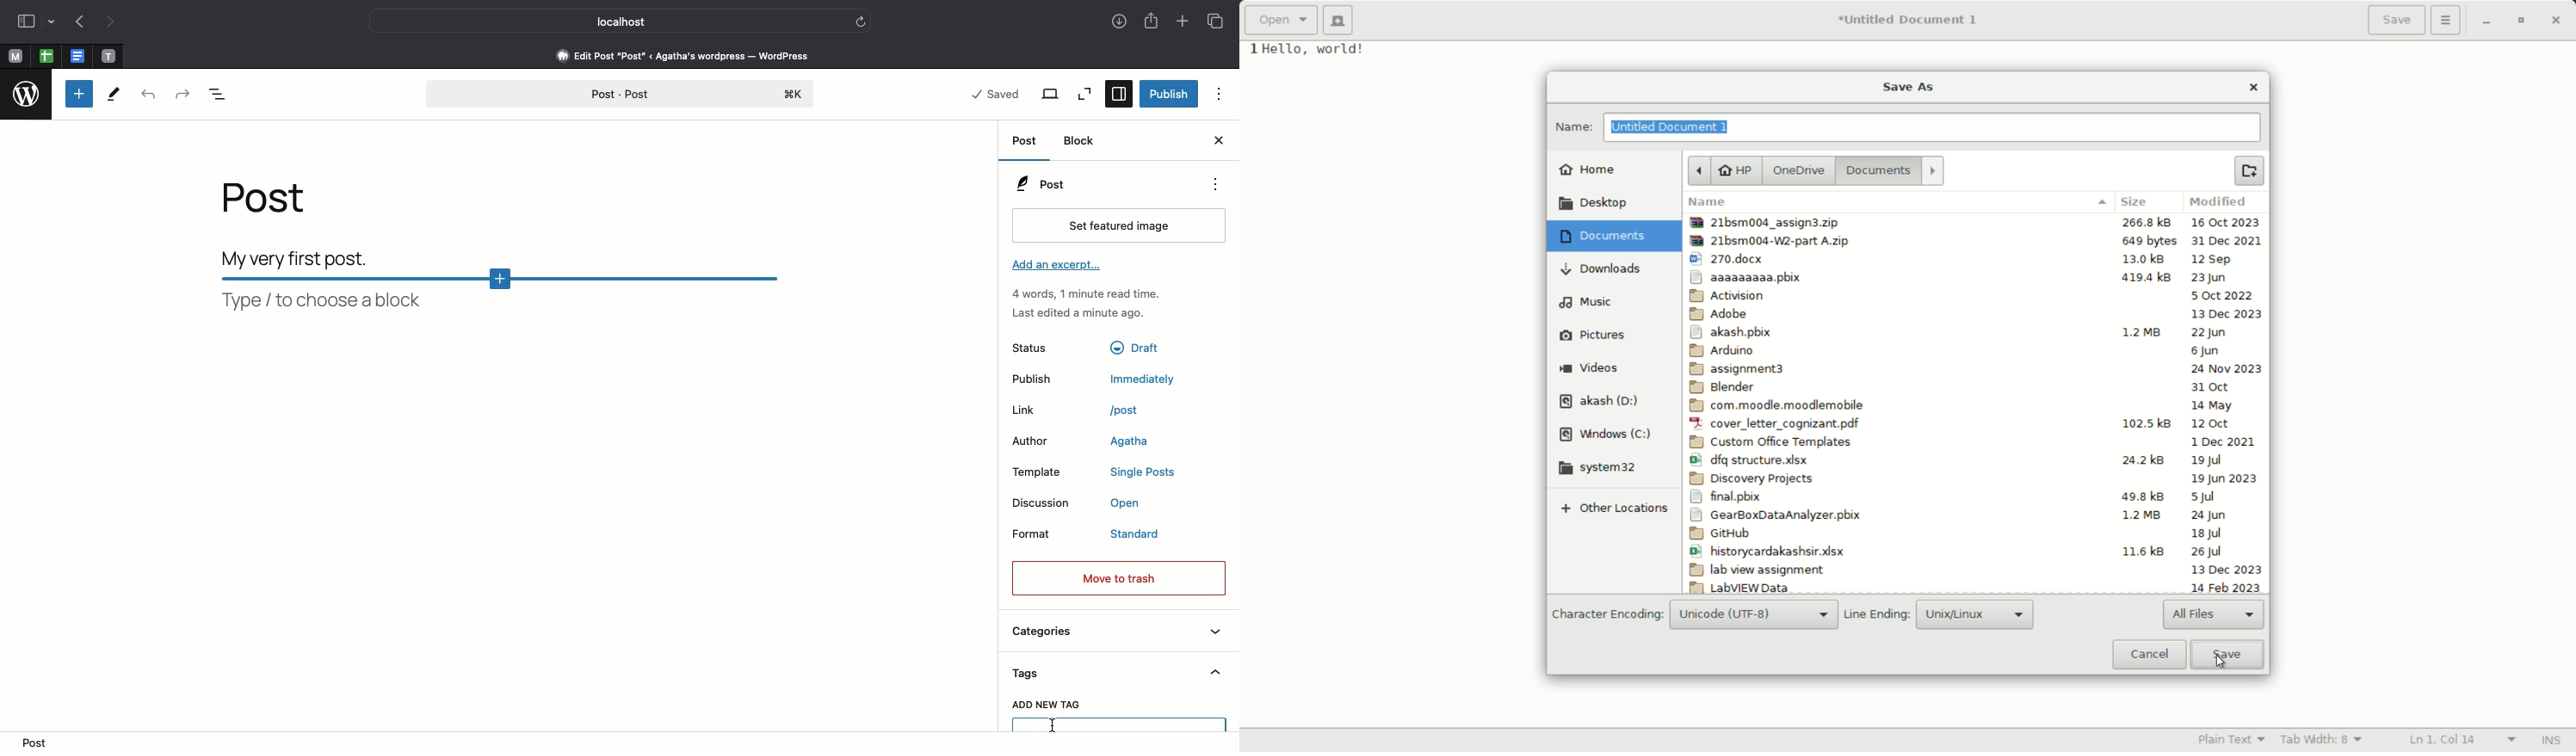 The image size is (2576, 756). I want to click on File, so click(1972, 586).